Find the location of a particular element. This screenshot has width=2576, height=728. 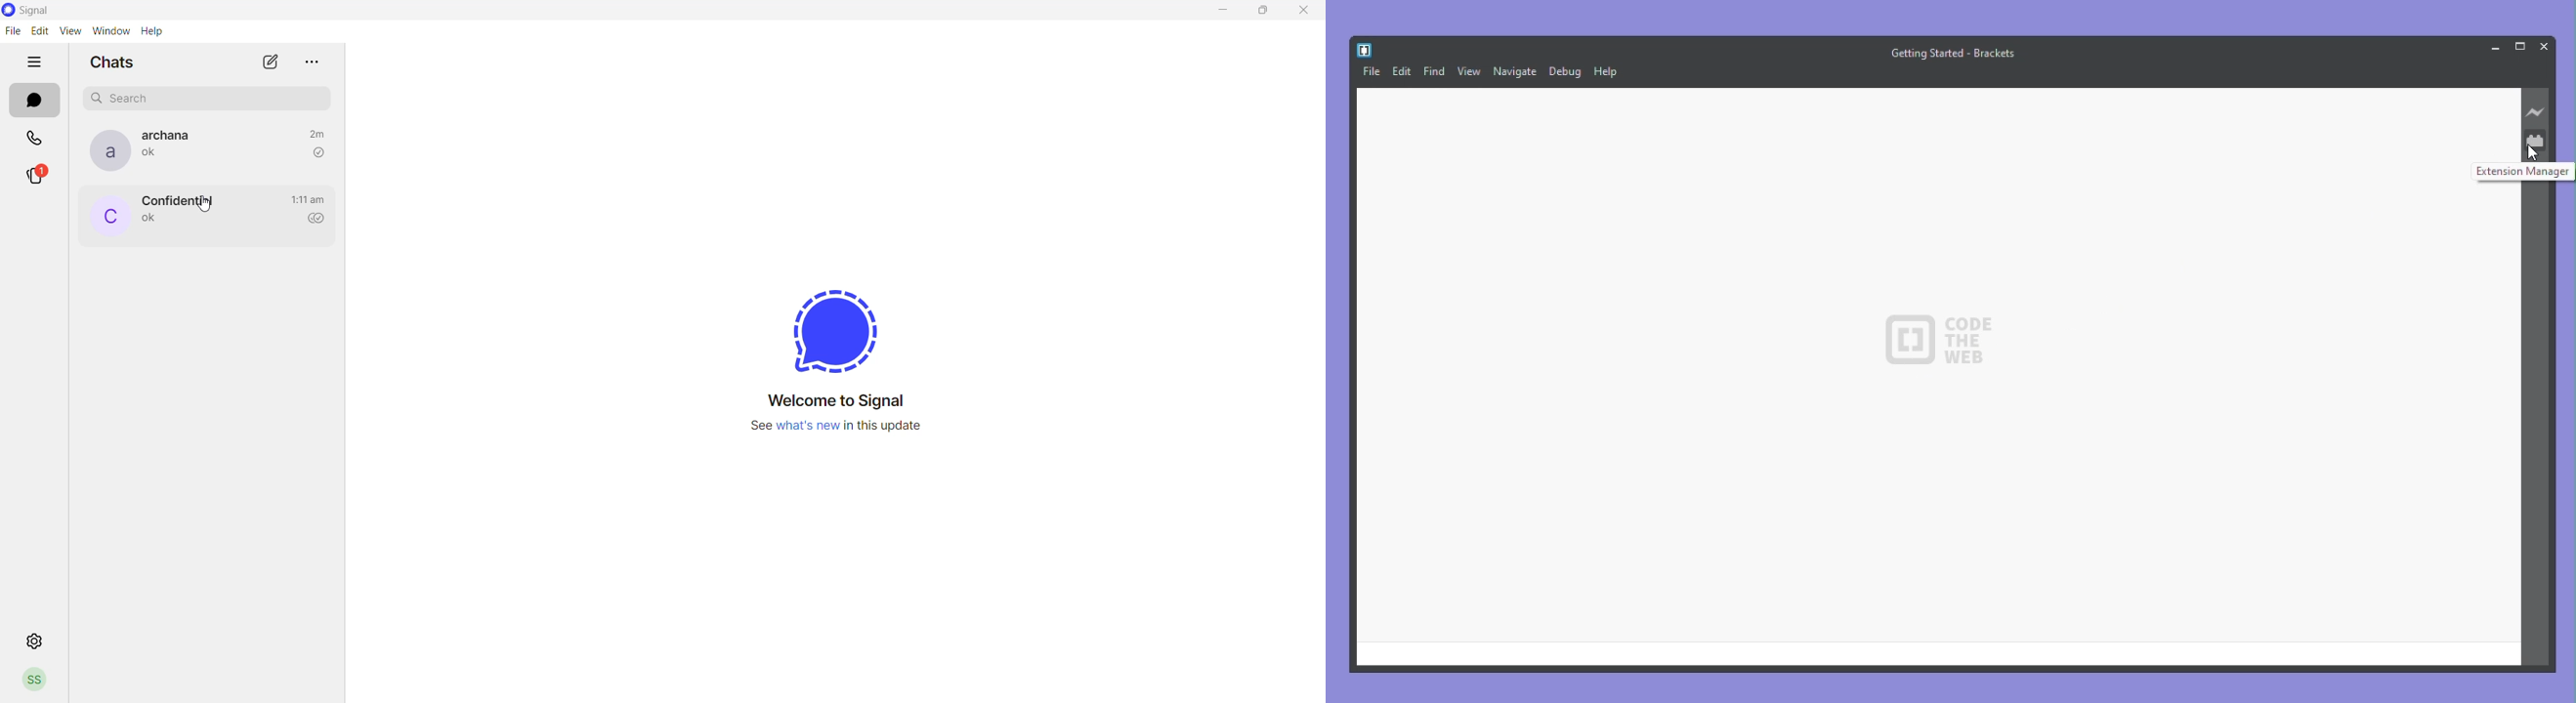

maximize is located at coordinates (1264, 12).